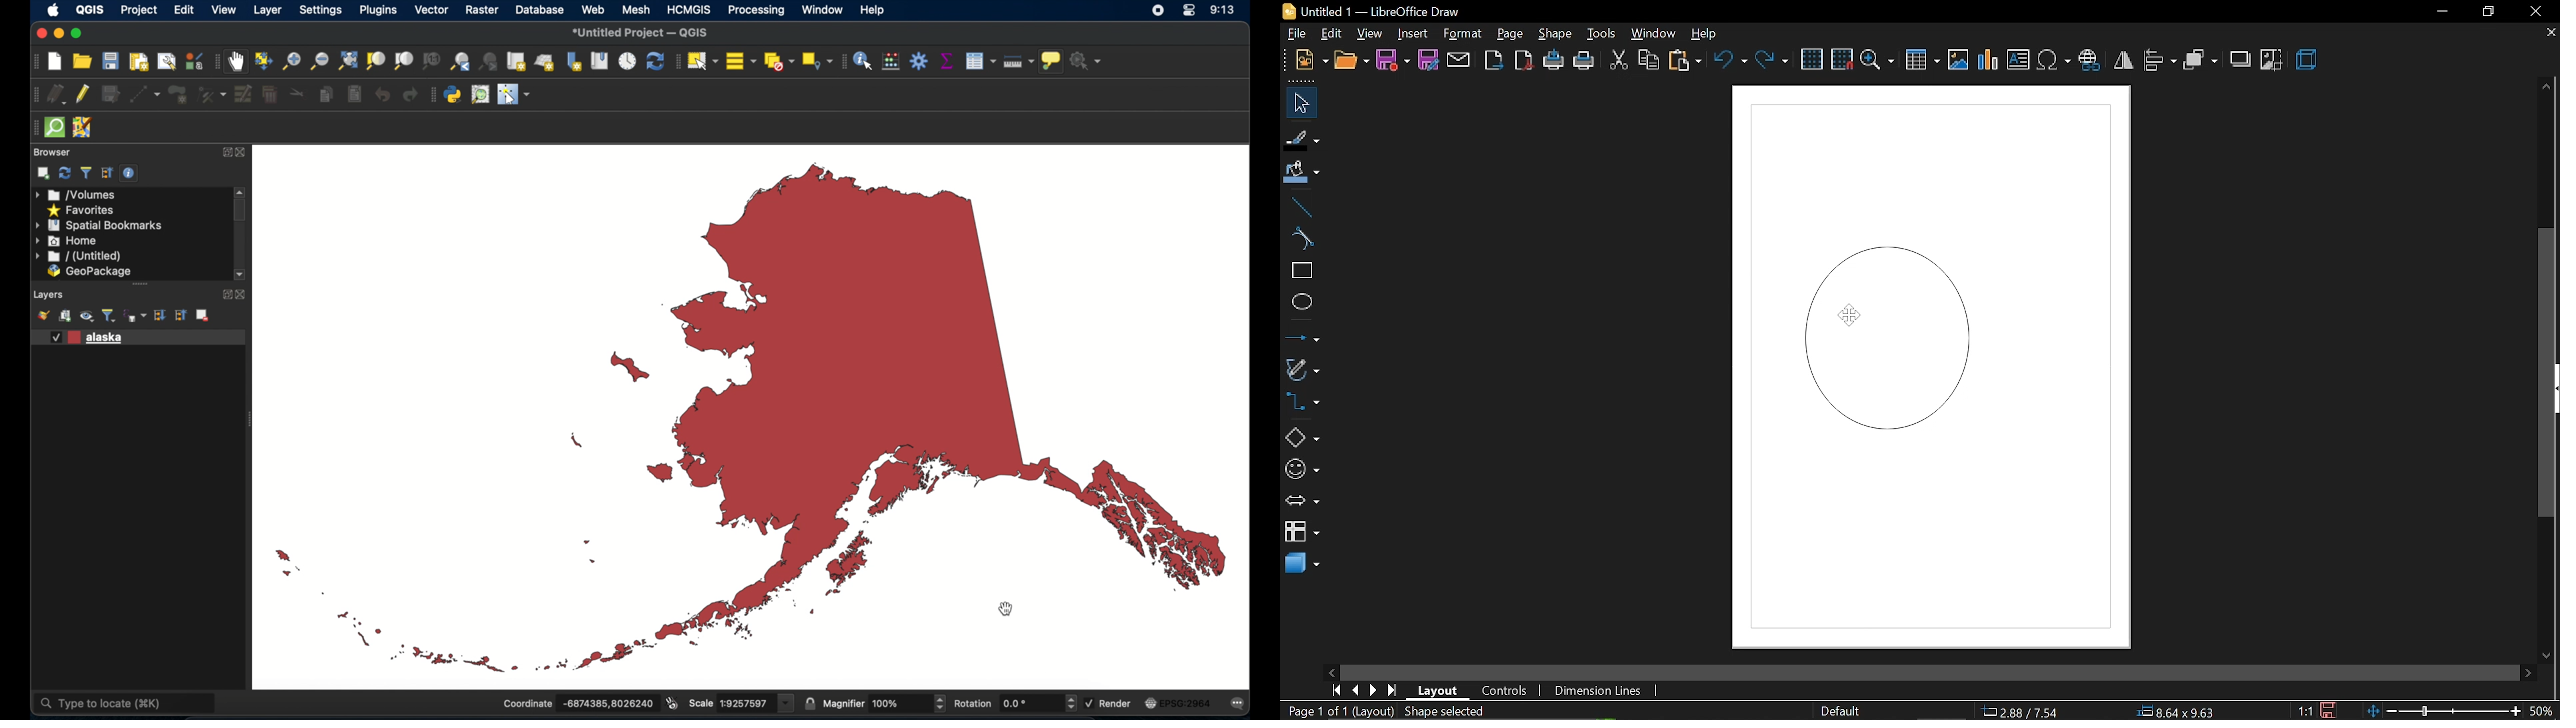  What do you see at coordinates (1158, 9) in the screenshot?
I see `screen recorder icon` at bounding box center [1158, 9].